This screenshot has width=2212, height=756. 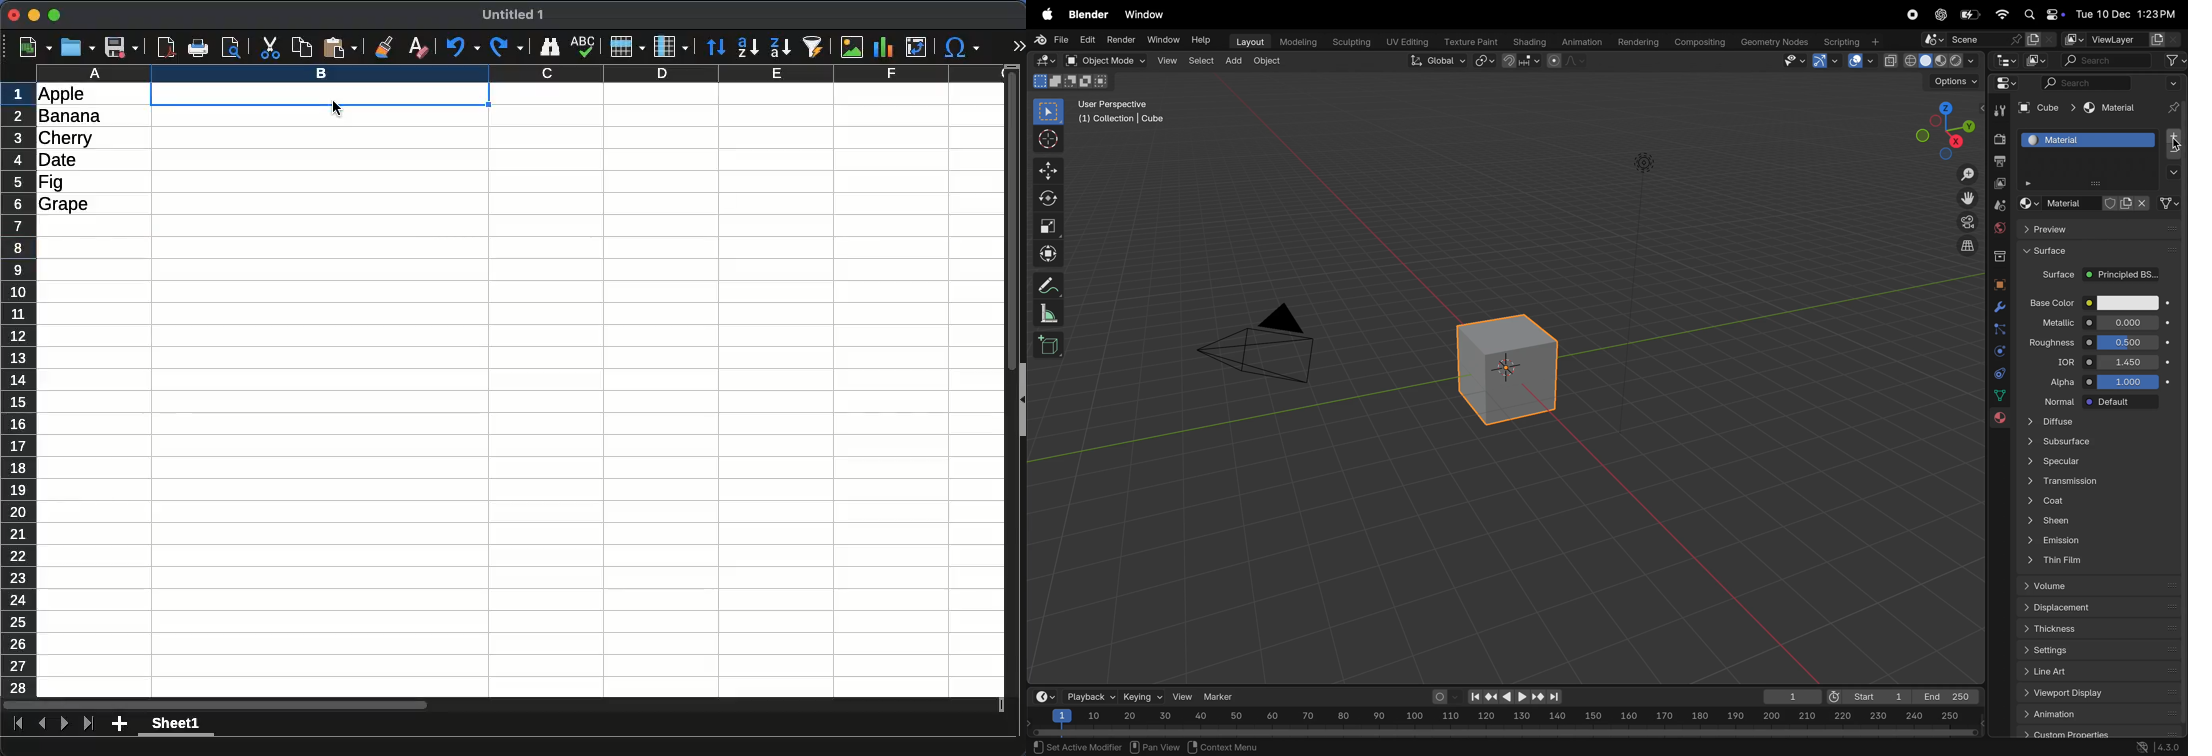 What do you see at coordinates (1046, 199) in the screenshot?
I see `rotate` at bounding box center [1046, 199].